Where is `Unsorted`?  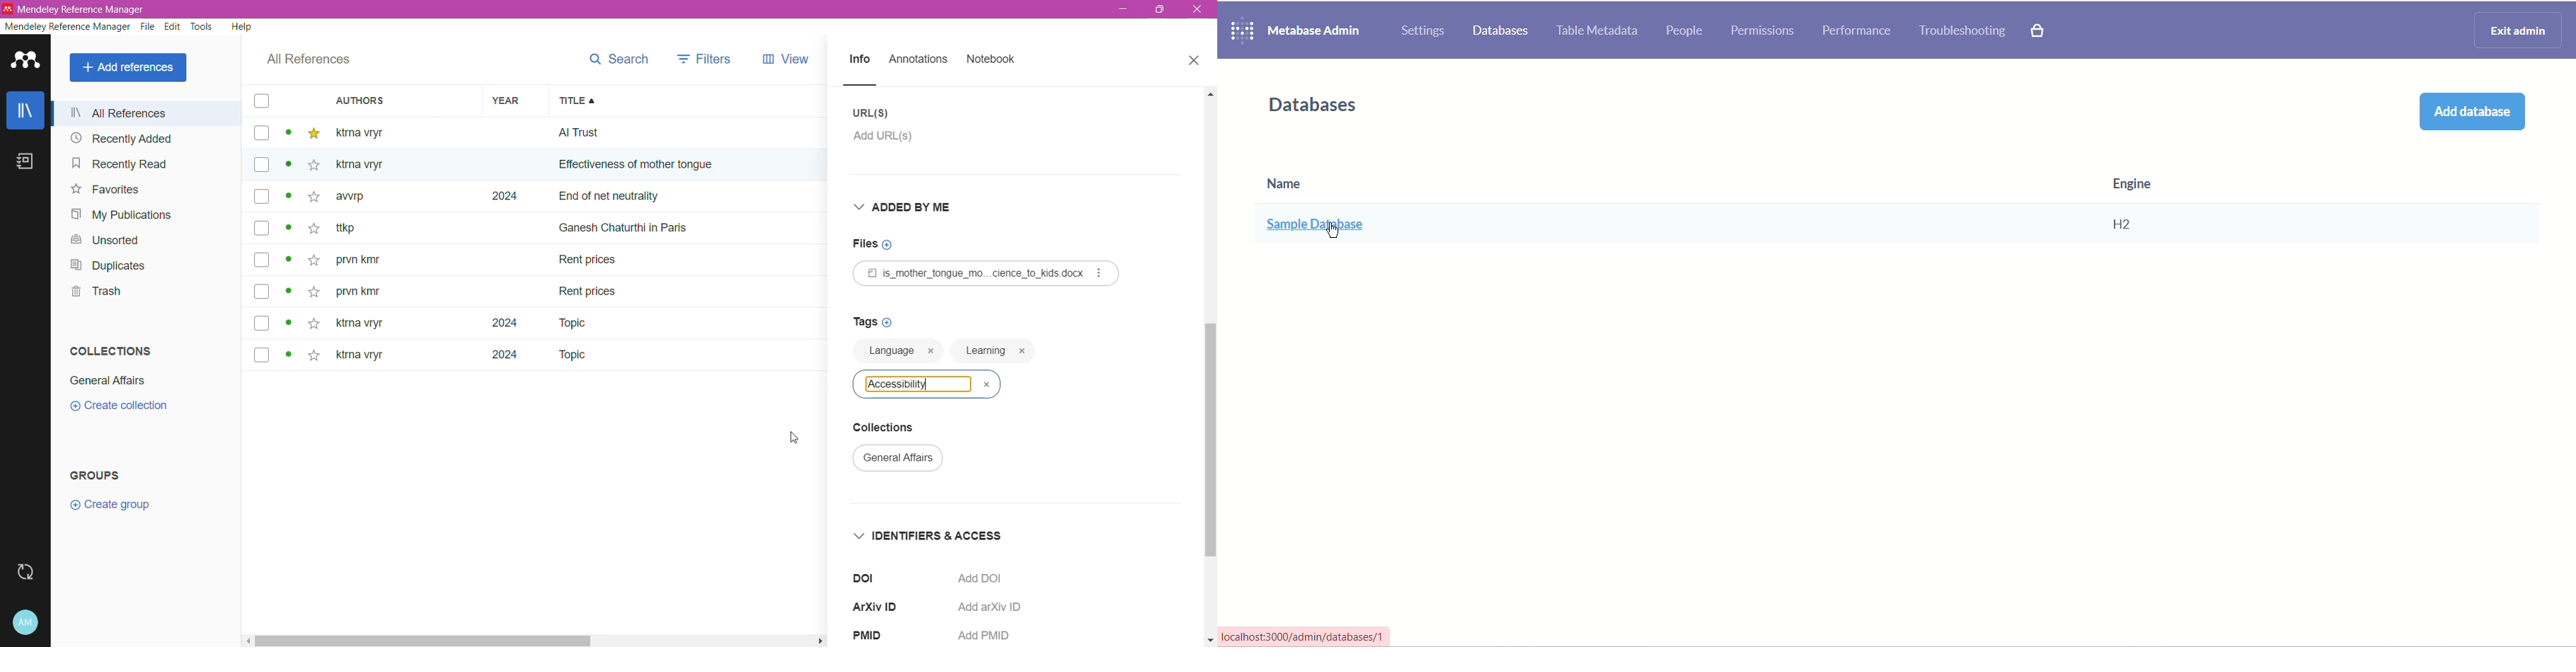 Unsorted is located at coordinates (110, 241).